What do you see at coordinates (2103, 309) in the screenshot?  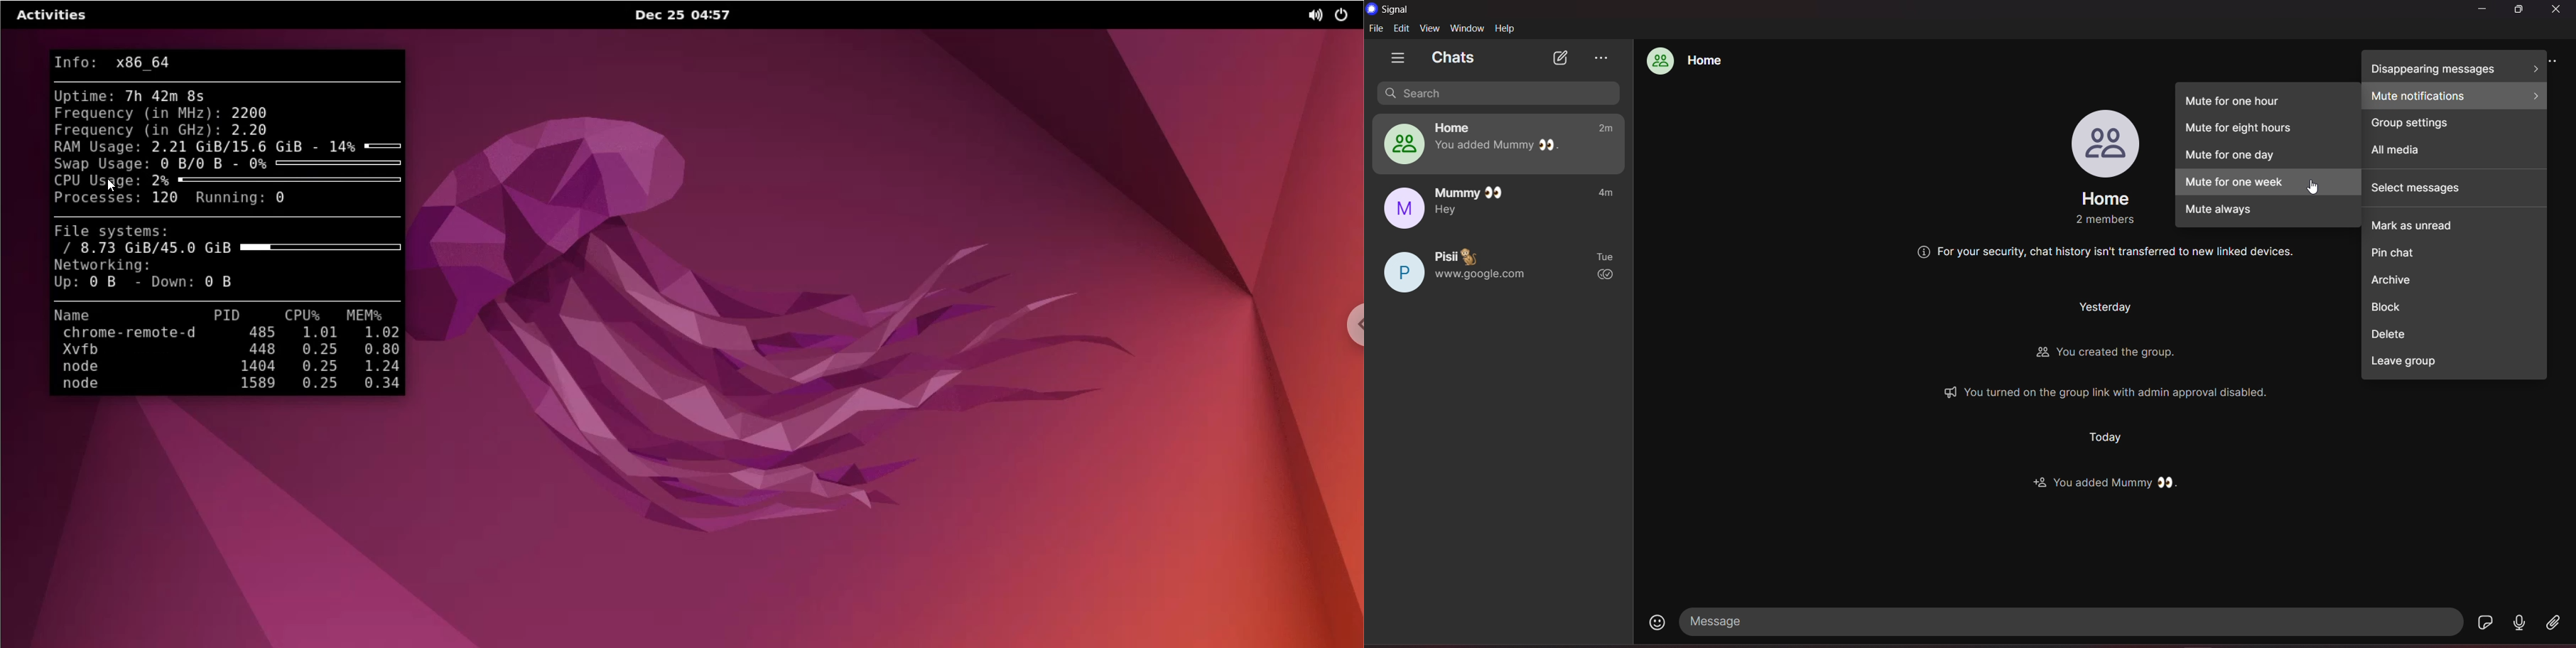 I see `` at bounding box center [2103, 309].